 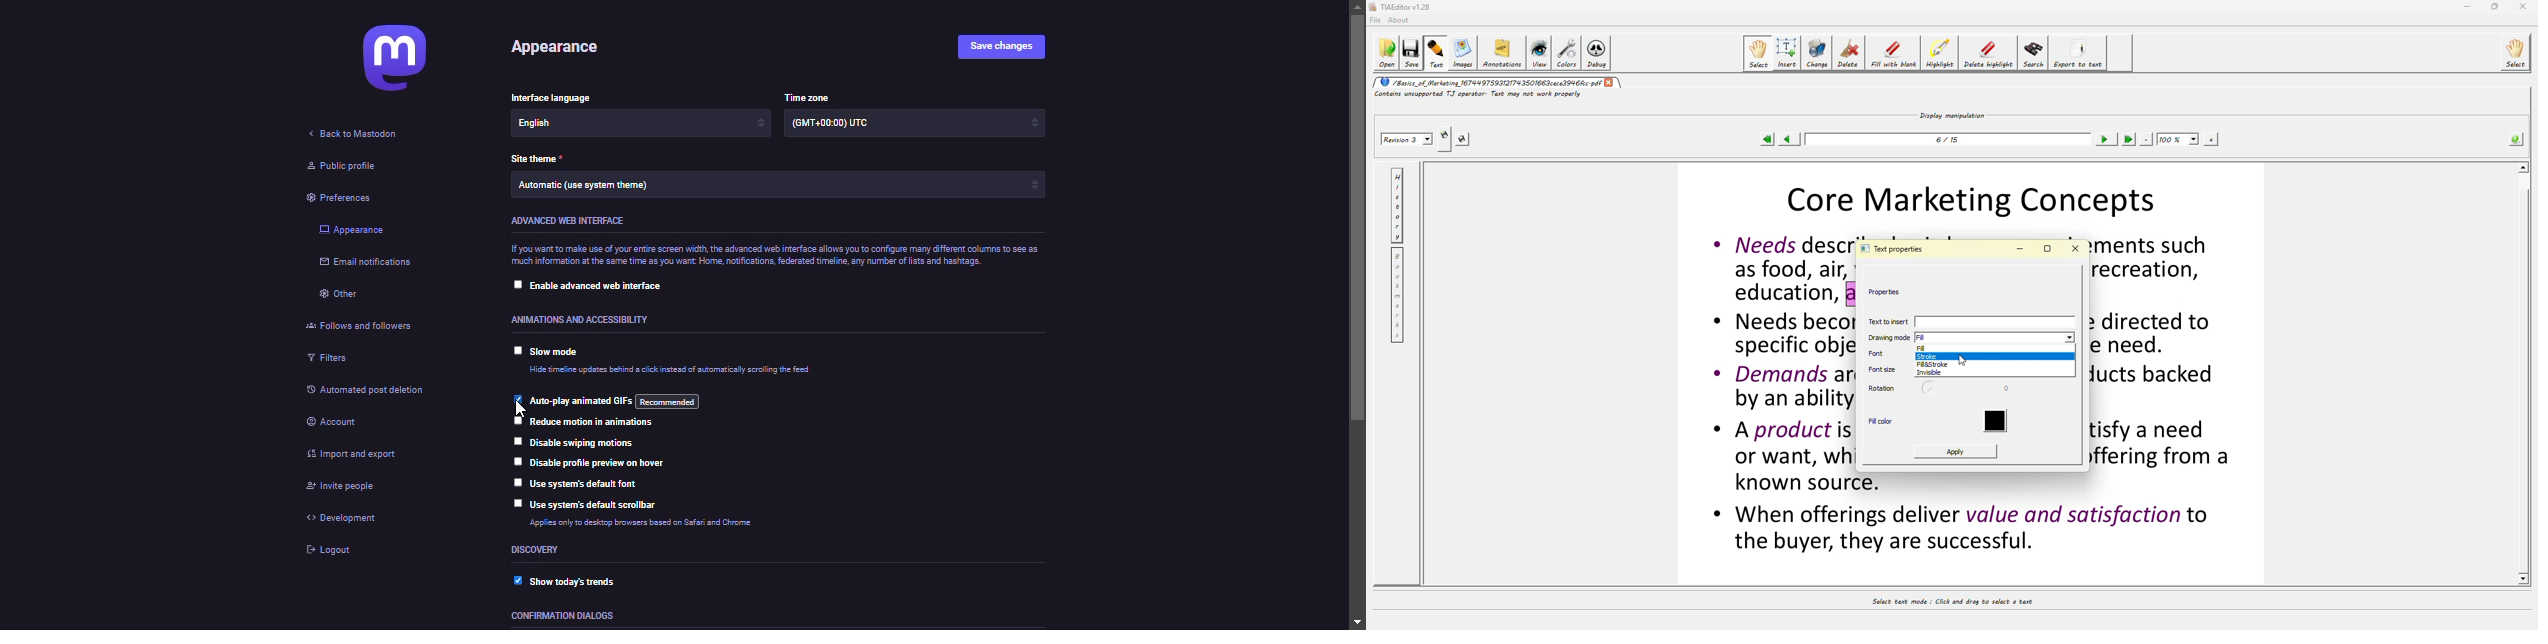 I want to click on open, so click(x=1384, y=53).